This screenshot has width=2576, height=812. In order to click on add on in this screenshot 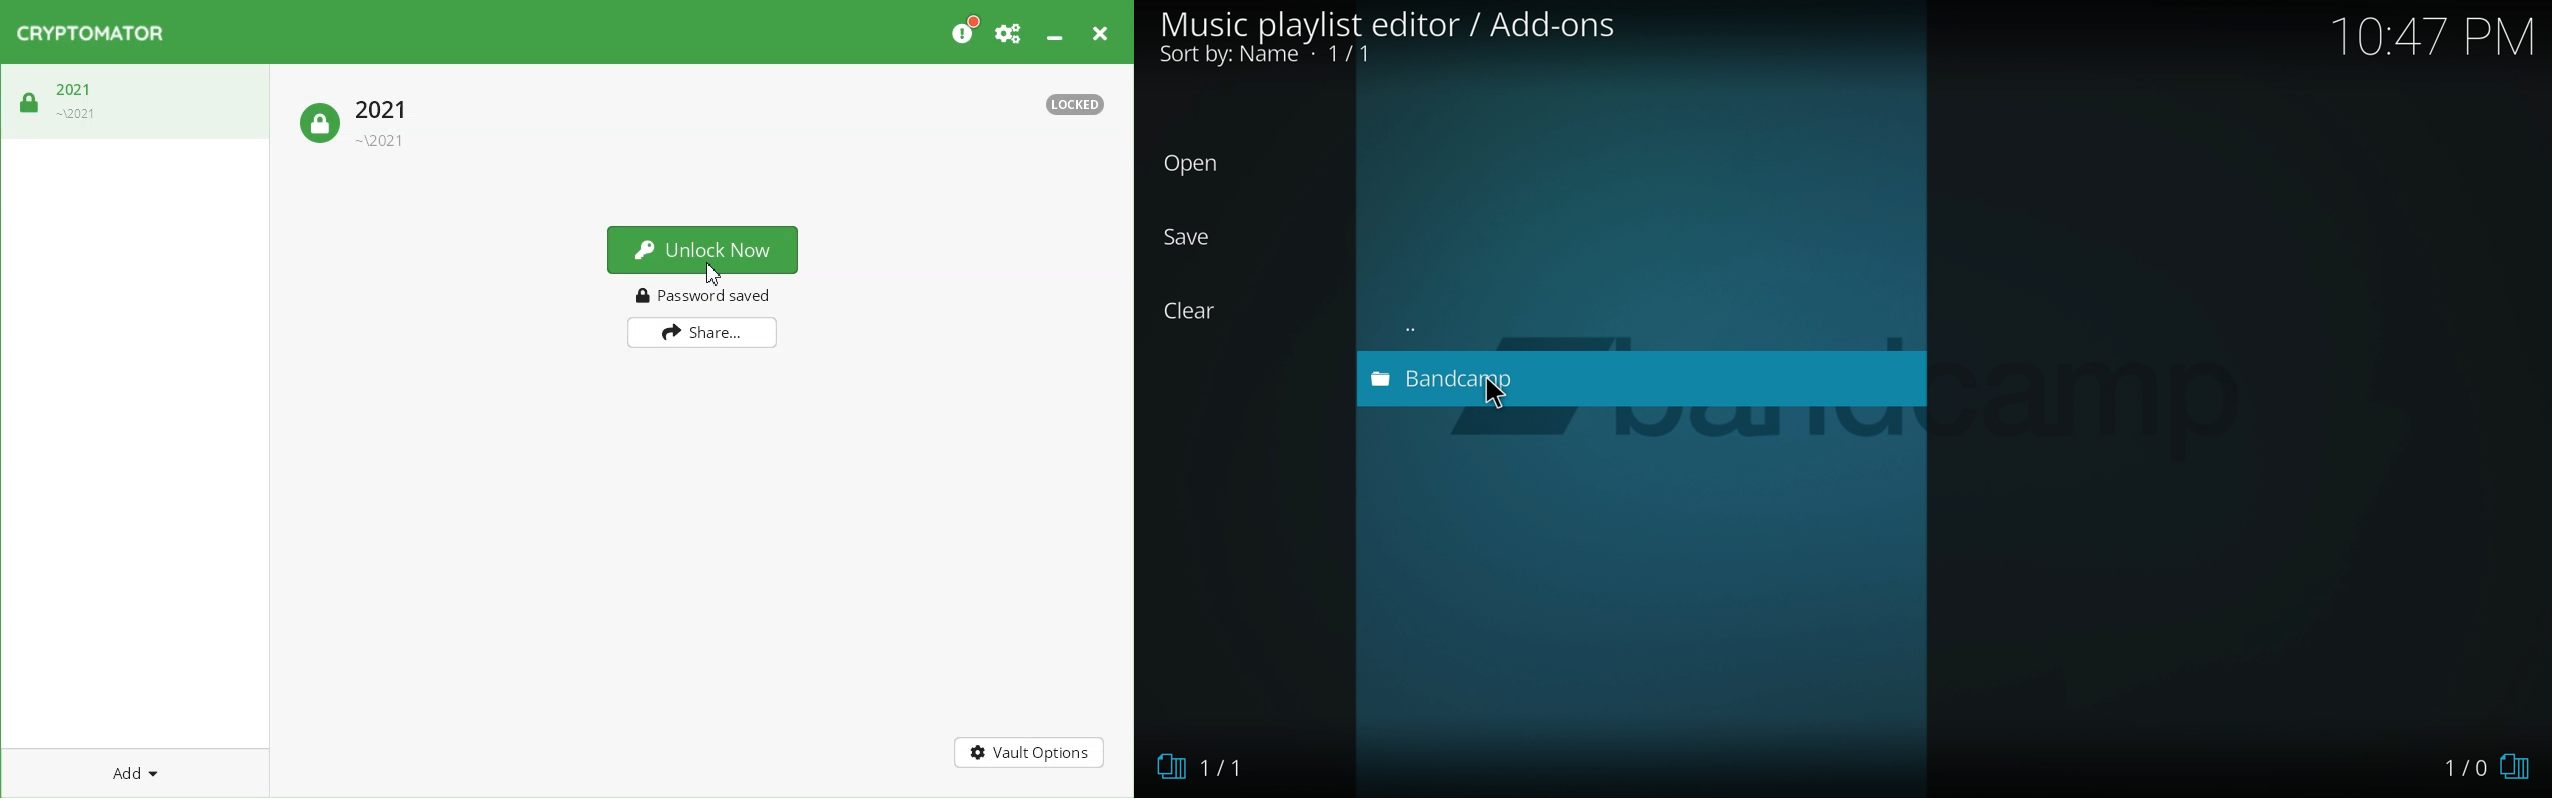, I will do `click(1422, 378)`.